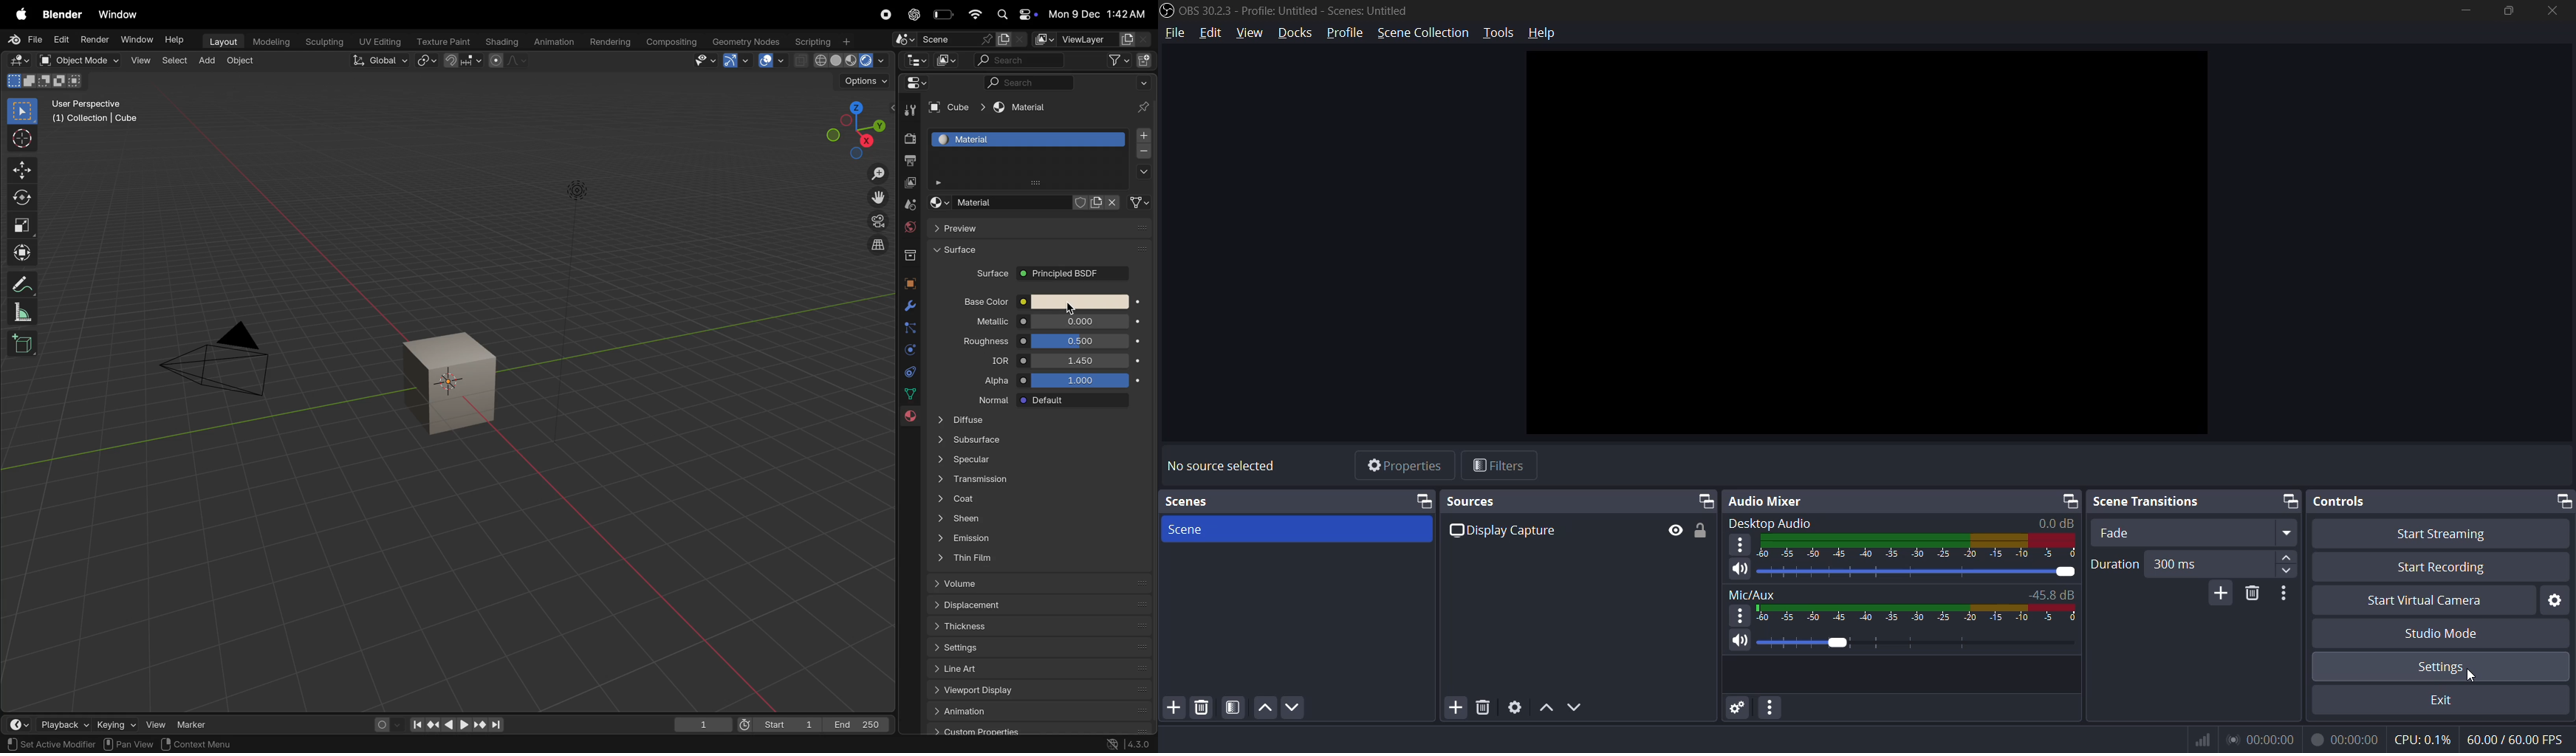  What do you see at coordinates (1041, 606) in the screenshot?
I see `displace meny` at bounding box center [1041, 606].